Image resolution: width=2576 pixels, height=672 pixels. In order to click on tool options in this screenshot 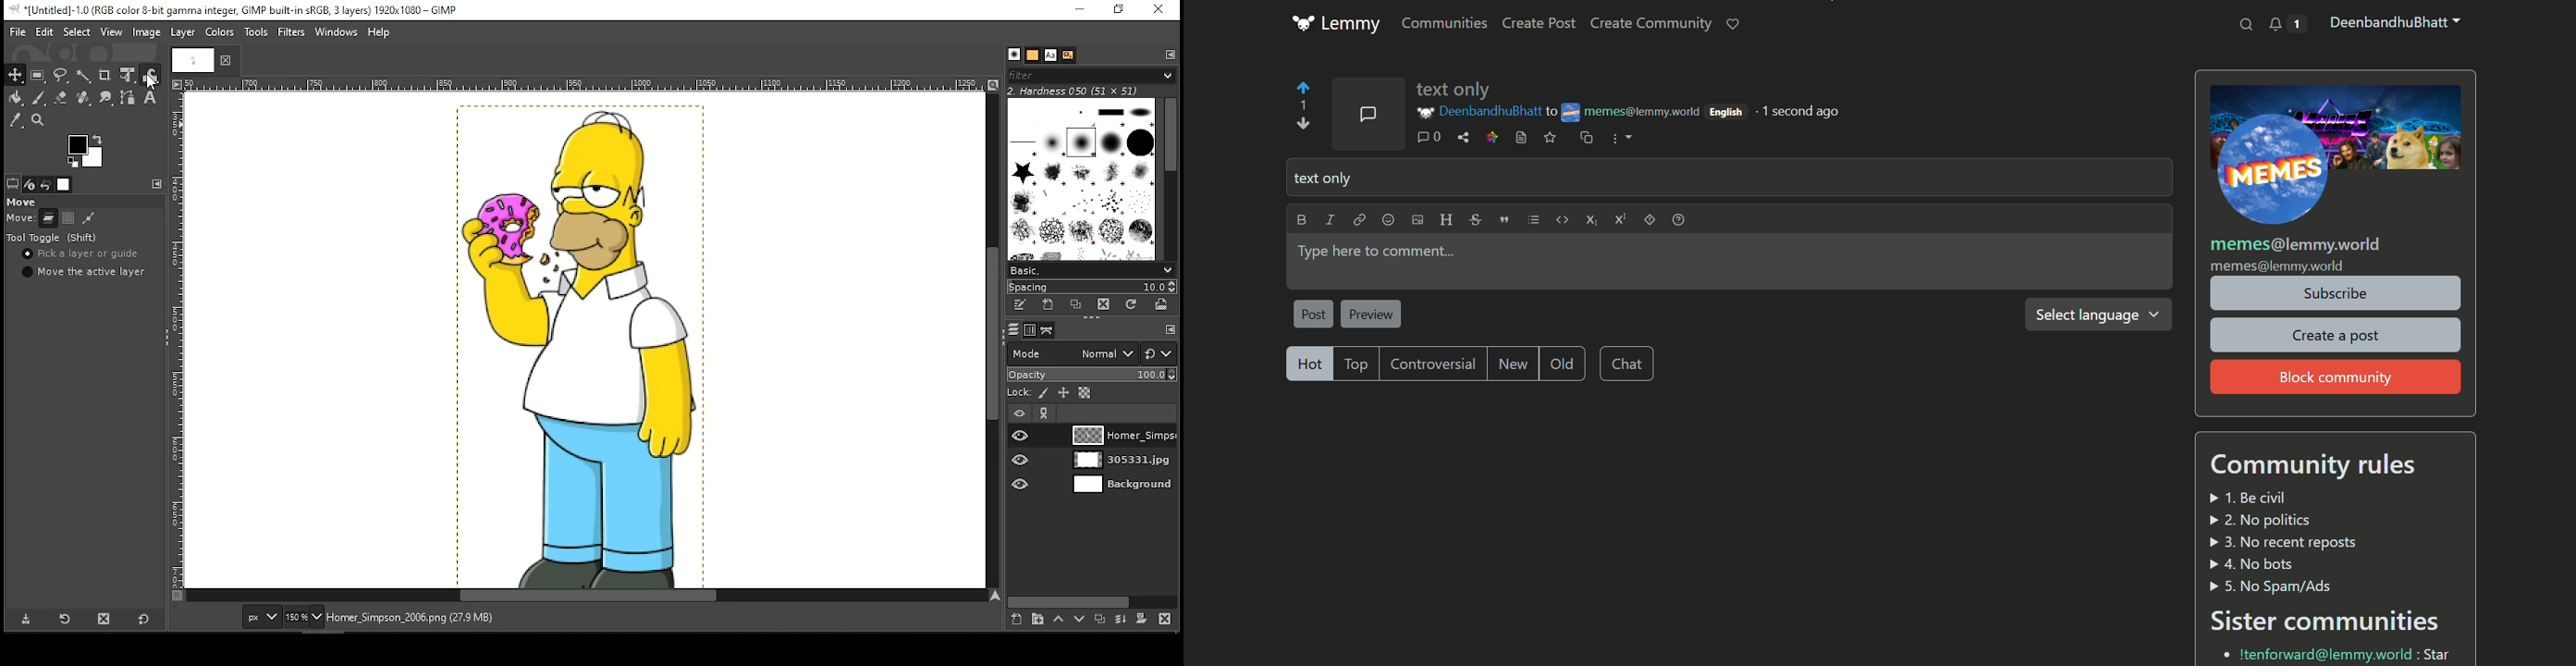, I will do `click(14, 184)`.